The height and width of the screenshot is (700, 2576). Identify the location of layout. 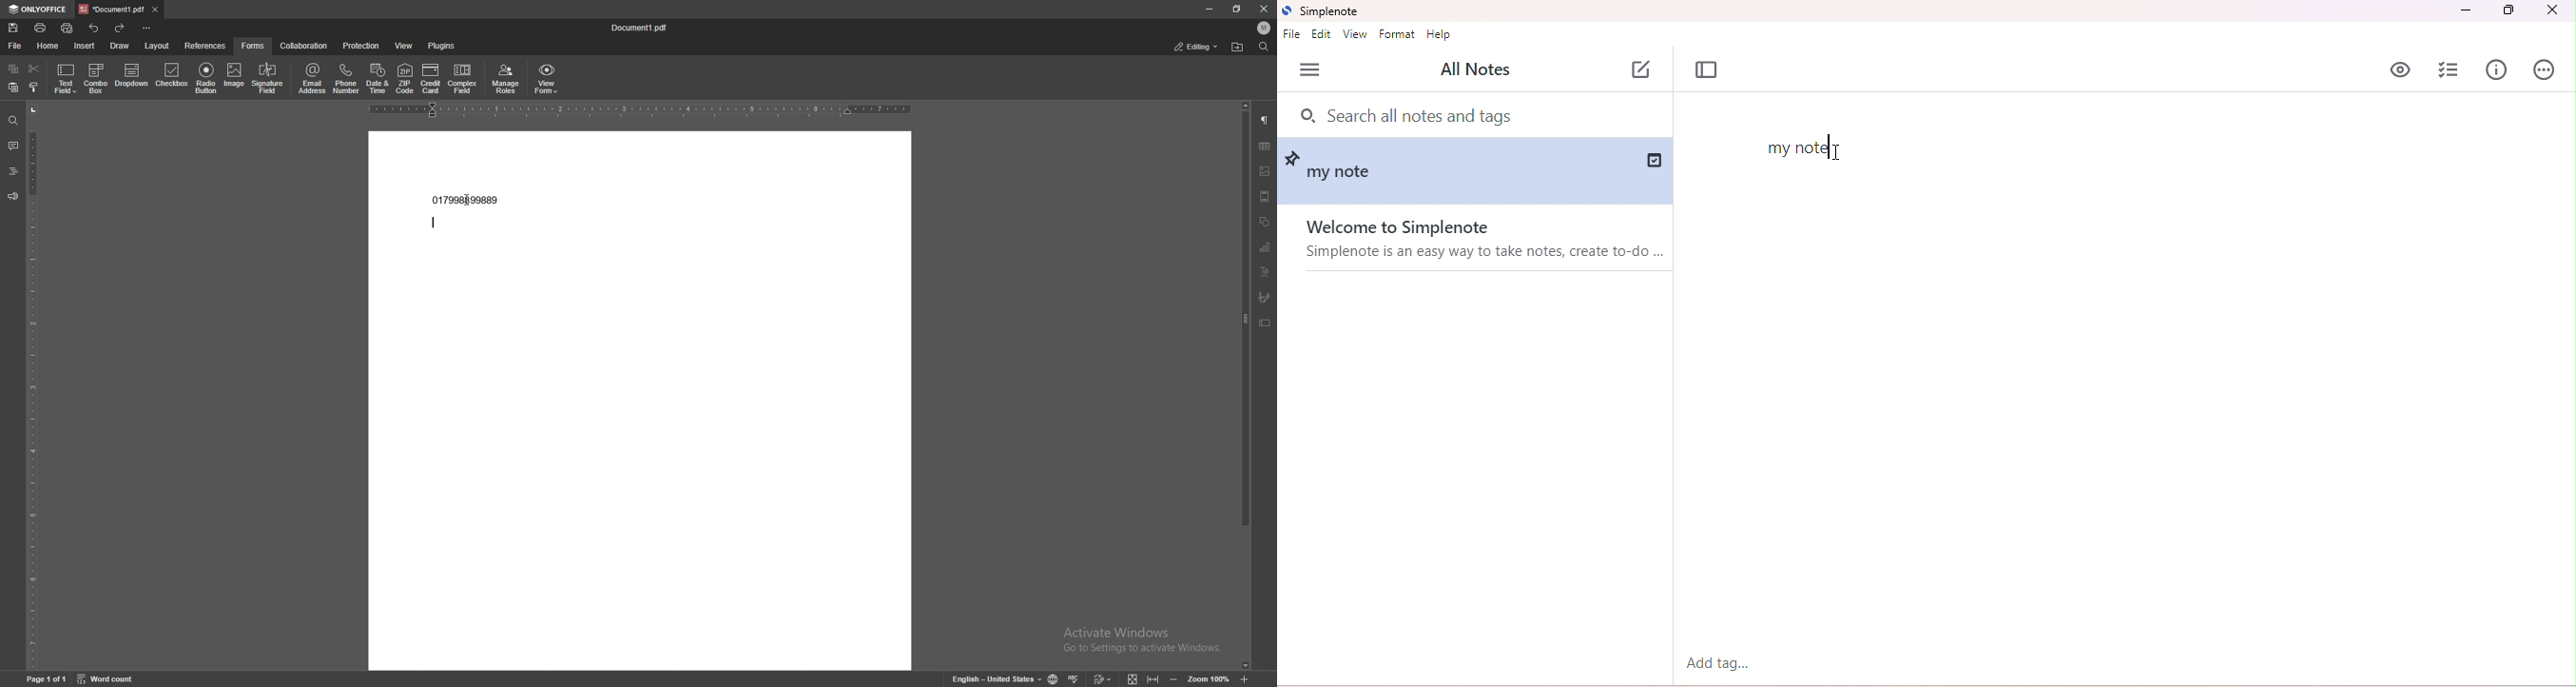
(158, 45).